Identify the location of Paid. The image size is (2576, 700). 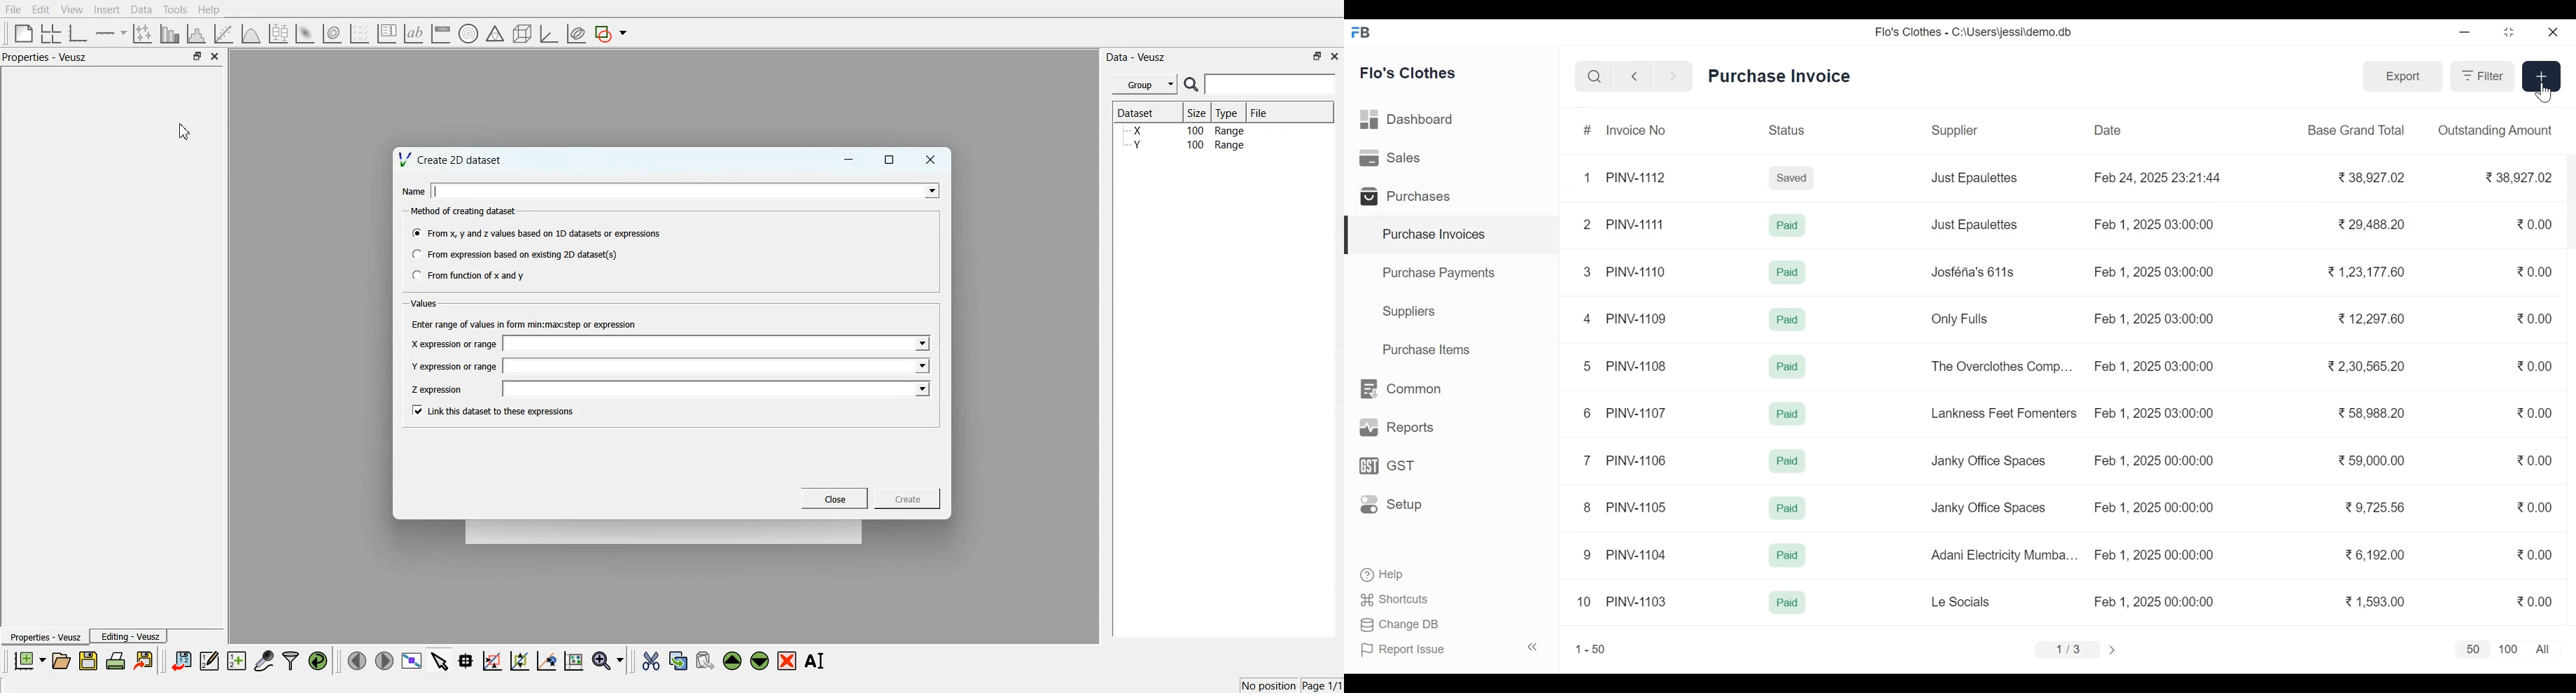
(1789, 415).